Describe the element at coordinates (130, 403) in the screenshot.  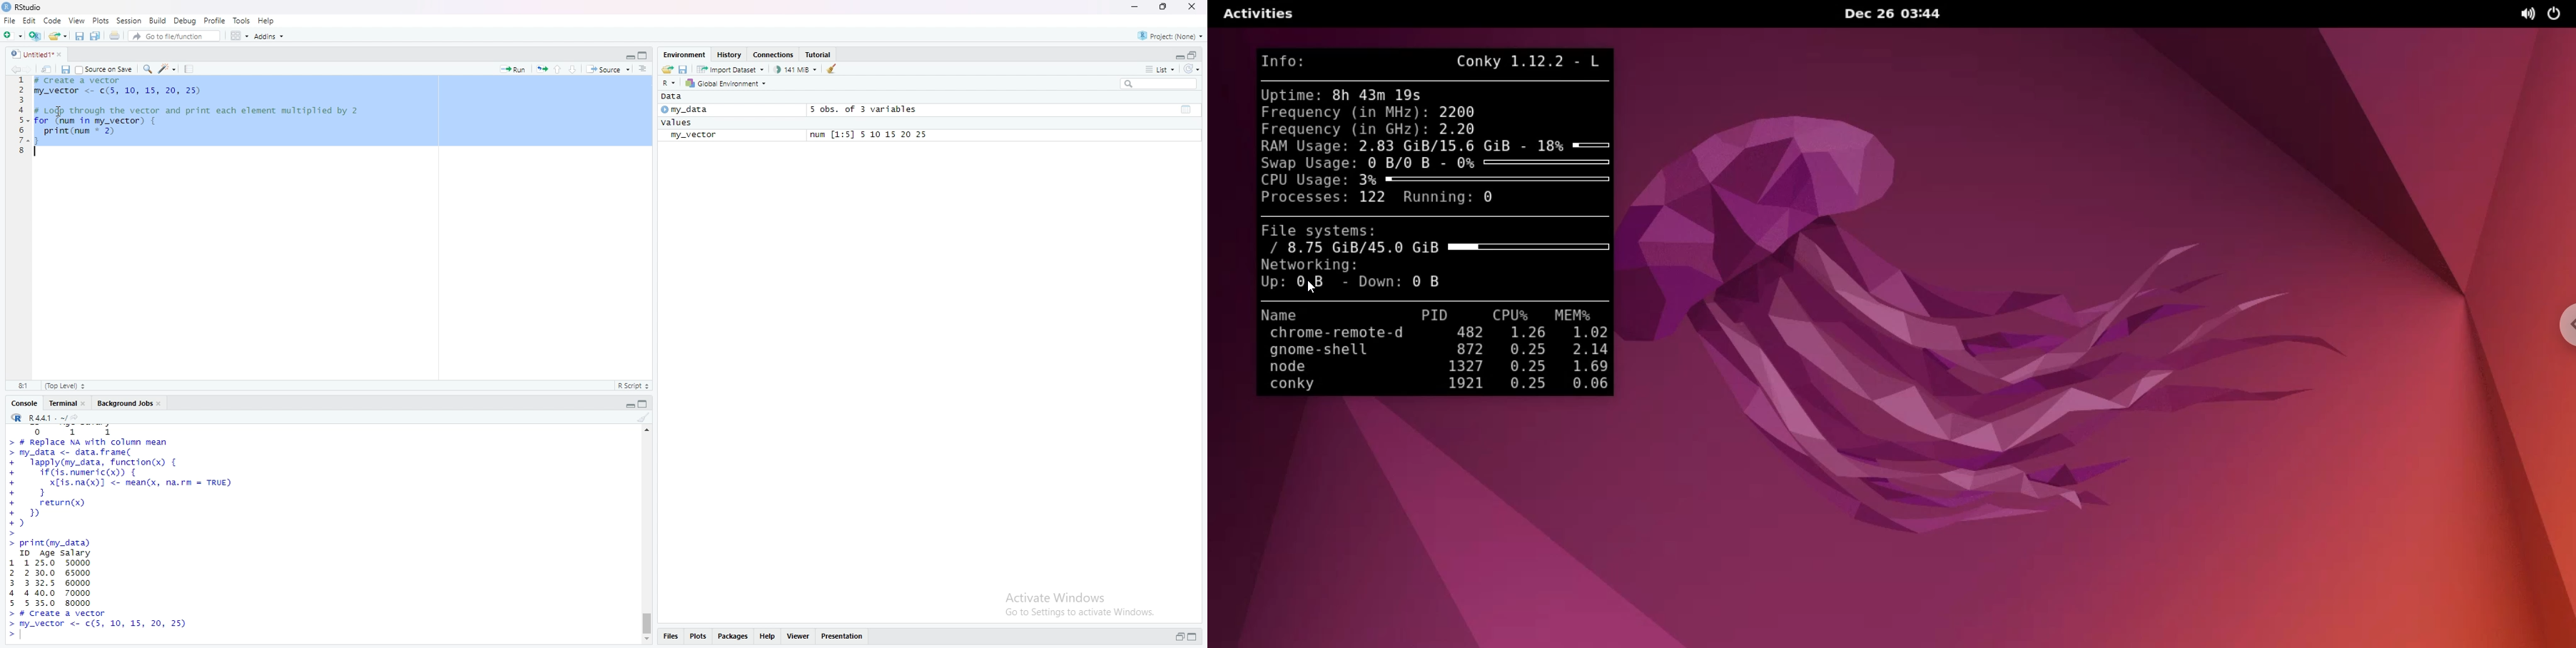
I see `Background jobs` at that location.